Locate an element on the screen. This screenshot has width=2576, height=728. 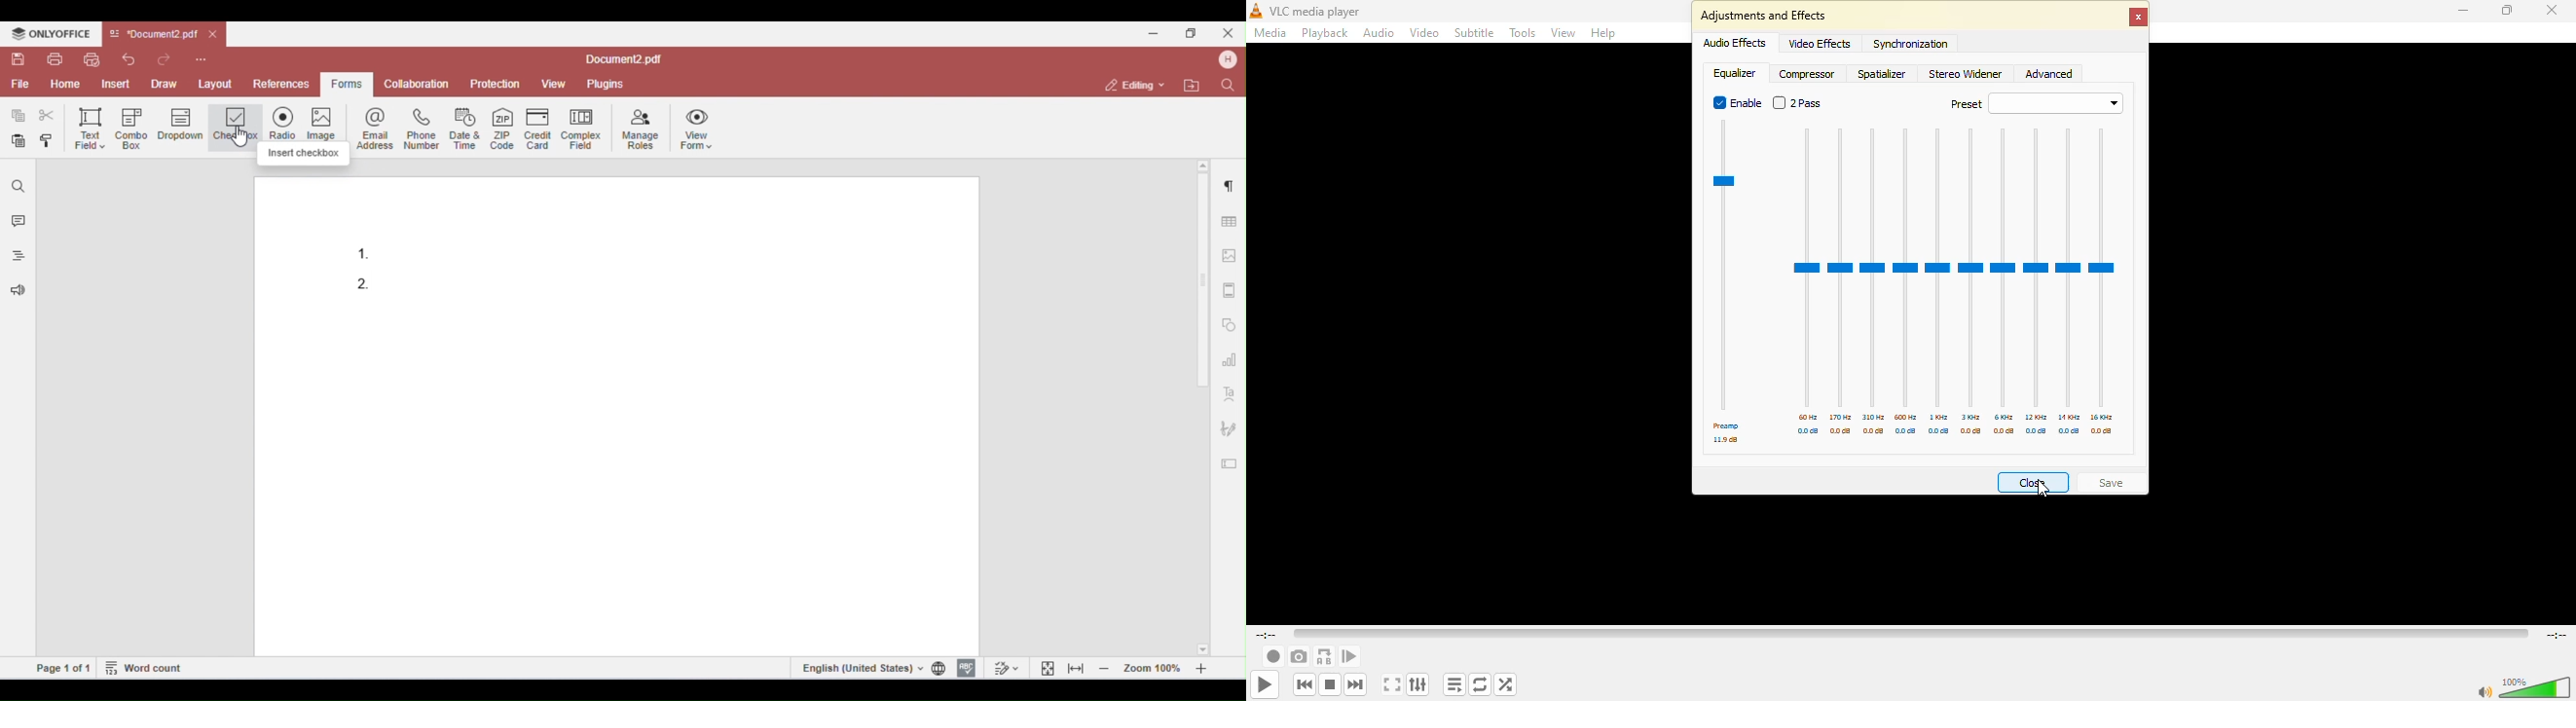
db is located at coordinates (1840, 431).